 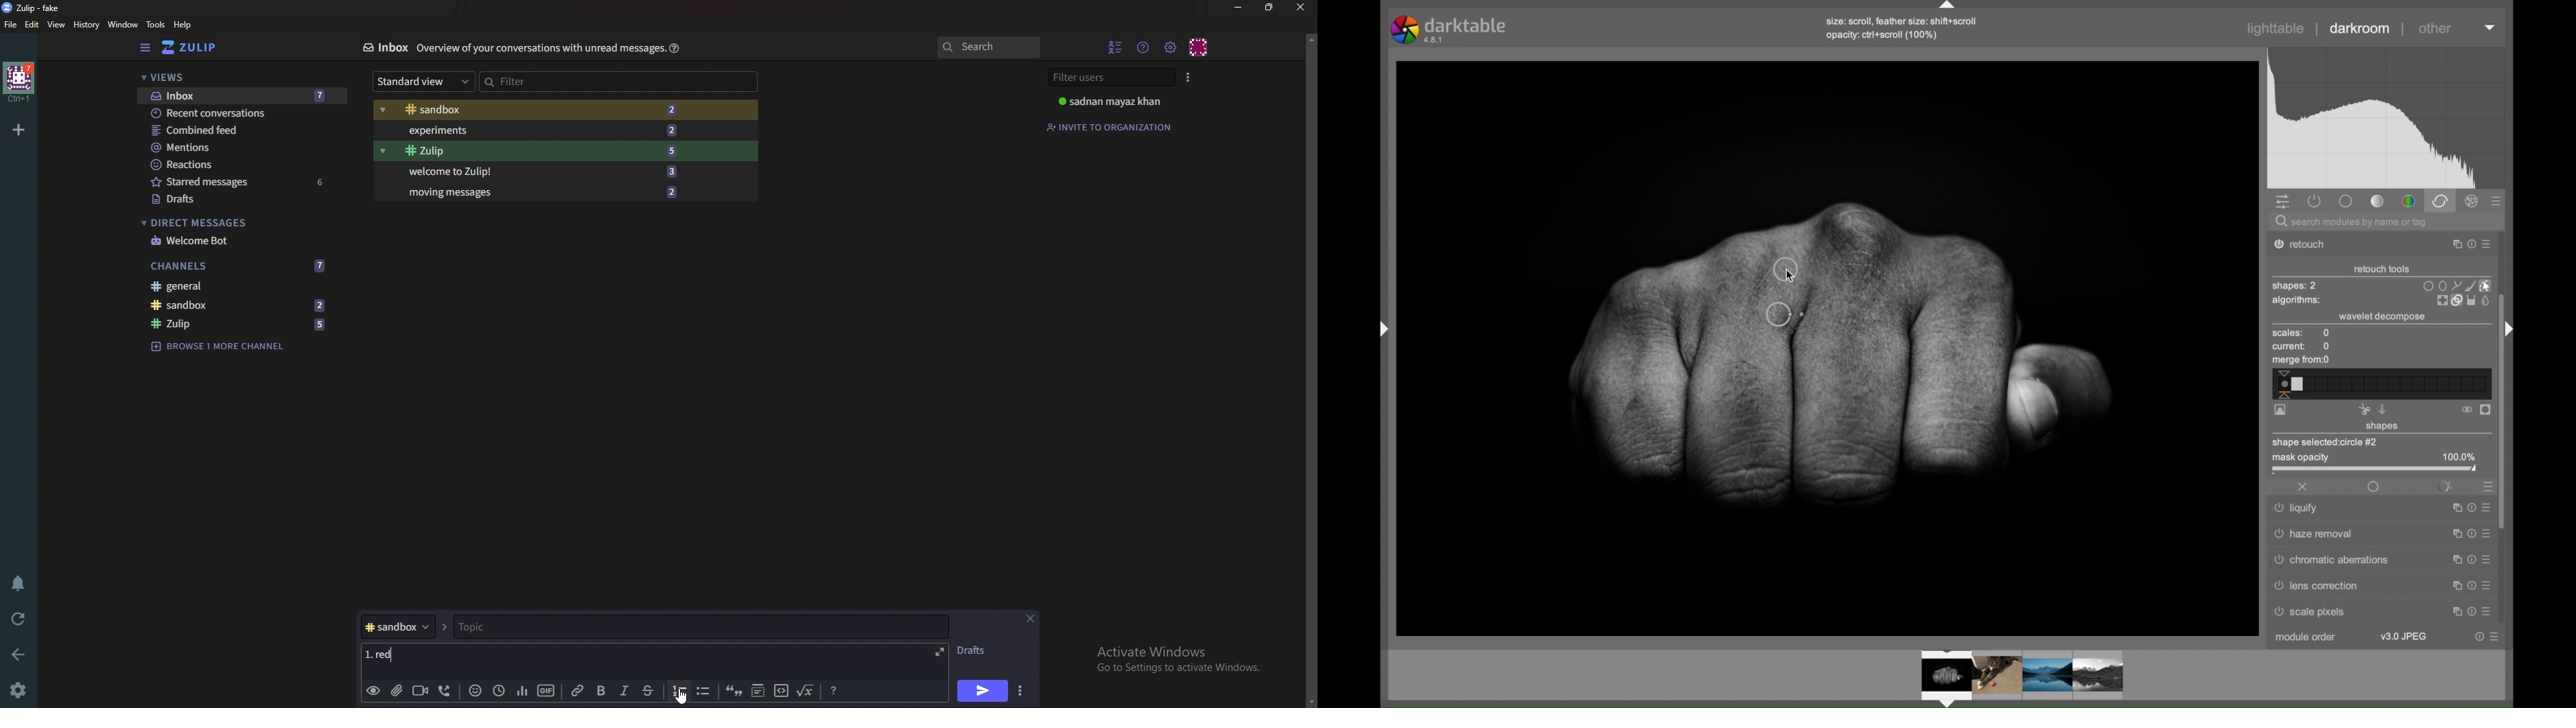 What do you see at coordinates (2383, 409) in the screenshot?
I see `paste` at bounding box center [2383, 409].